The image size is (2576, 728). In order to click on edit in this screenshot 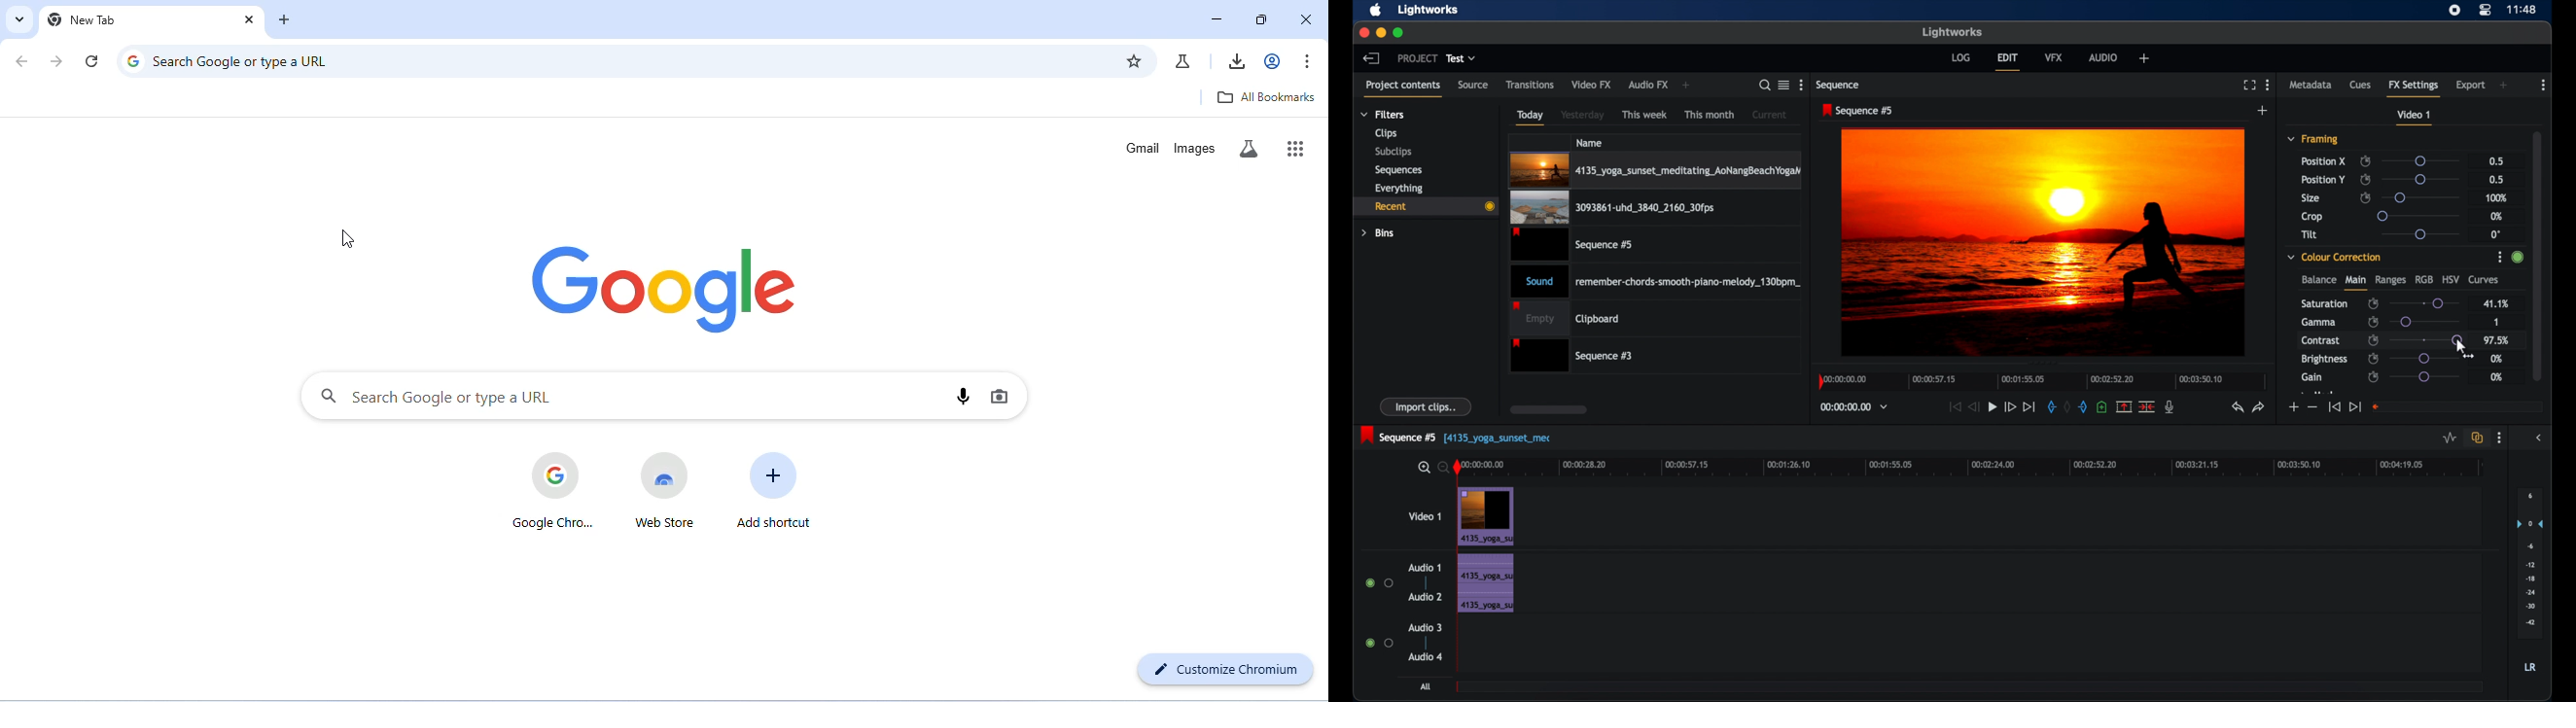, I will do `click(2008, 62)`.